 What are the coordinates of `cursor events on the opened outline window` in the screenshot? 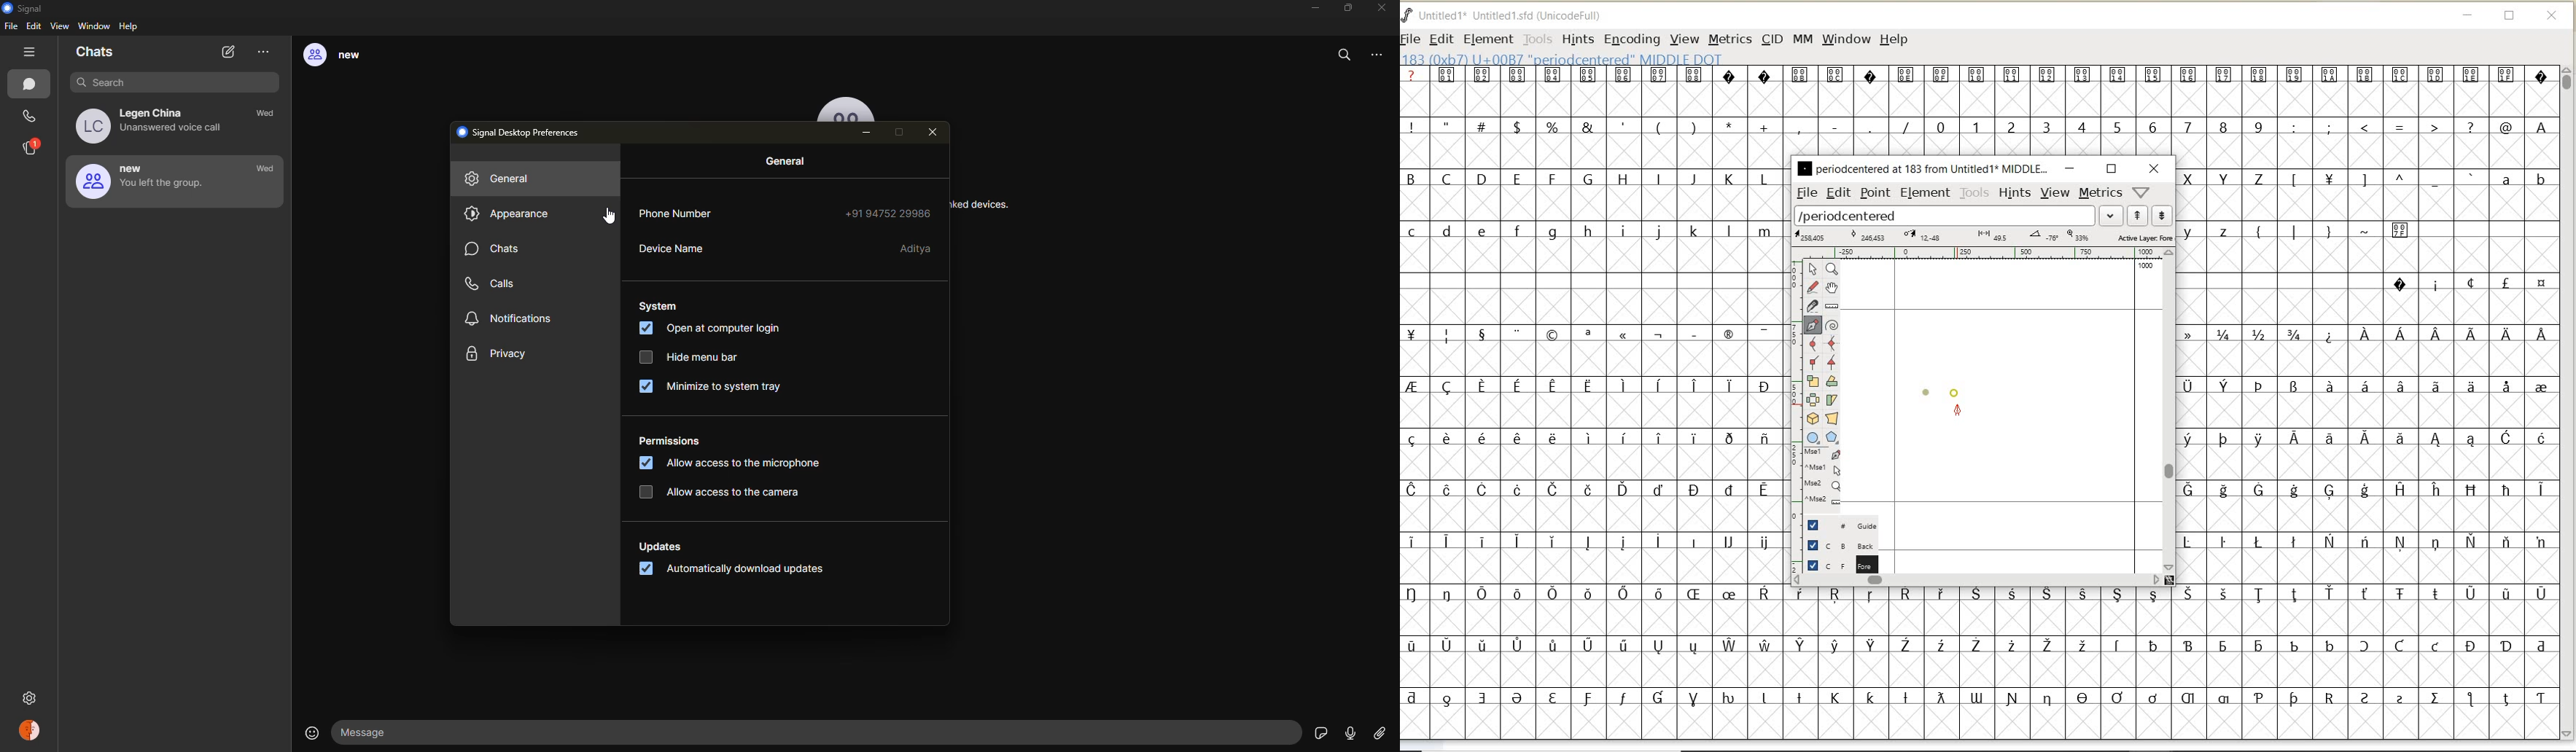 It's located at (1823, 477).